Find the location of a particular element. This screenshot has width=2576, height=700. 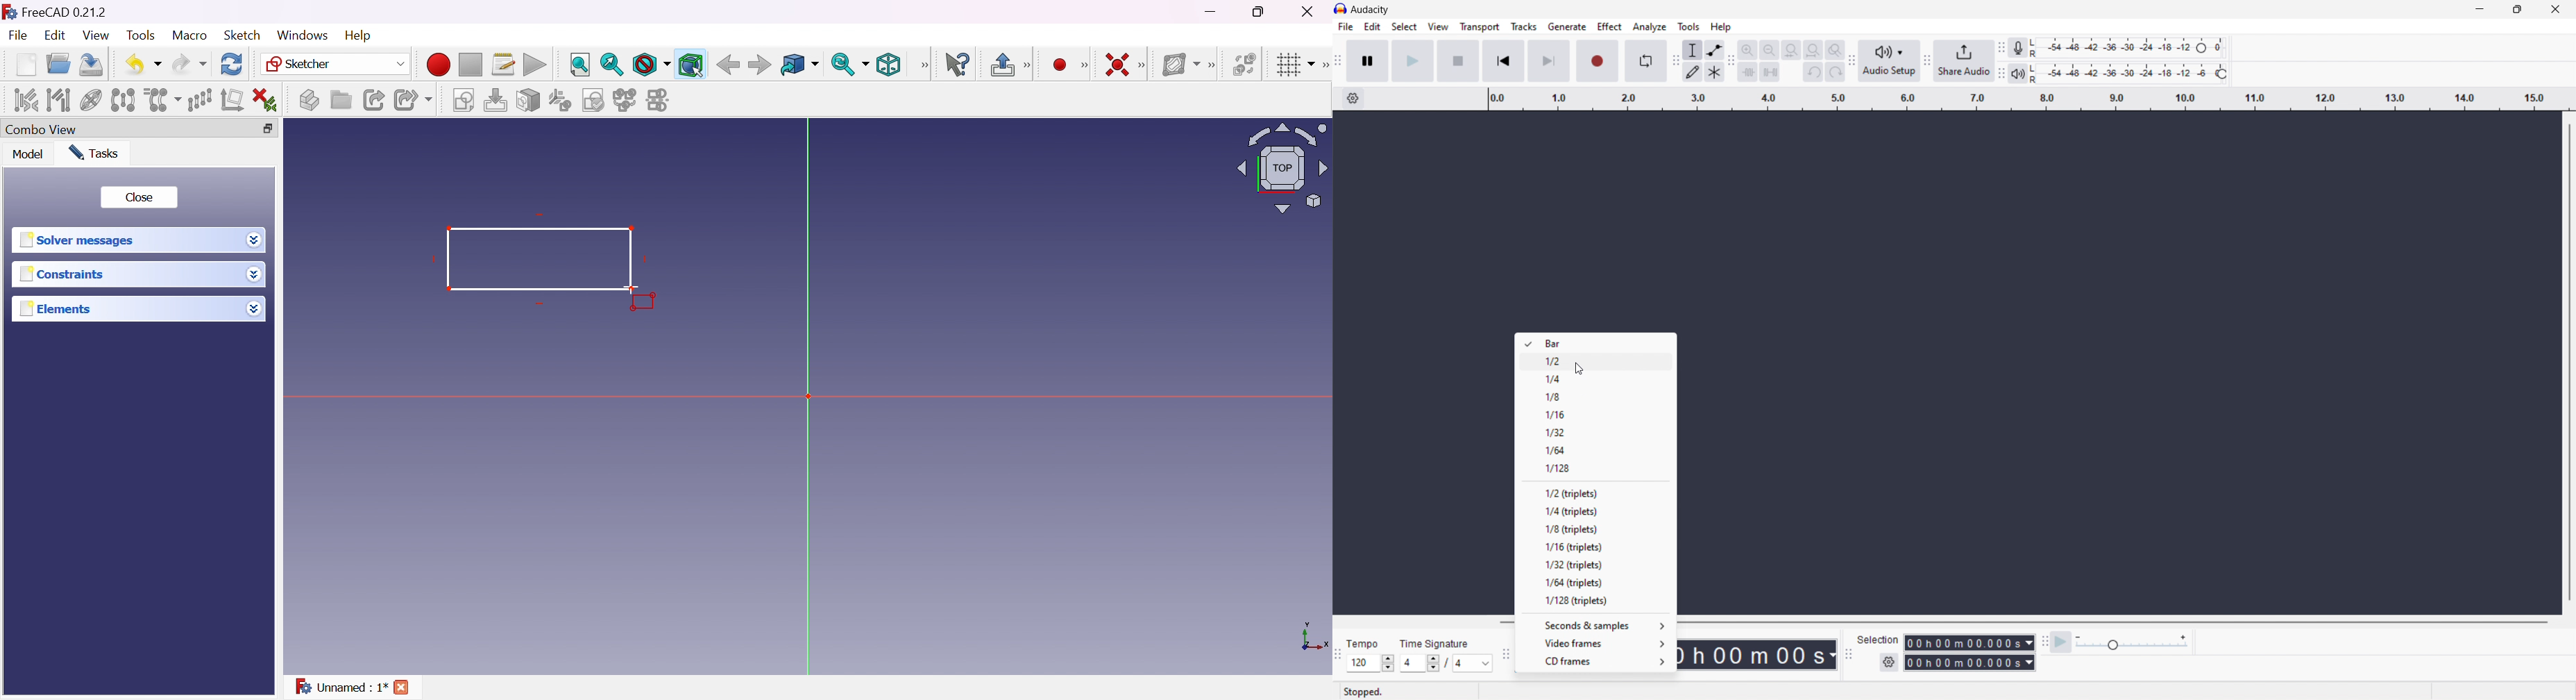

Select associated constraints is located at coordinates (26, 99).